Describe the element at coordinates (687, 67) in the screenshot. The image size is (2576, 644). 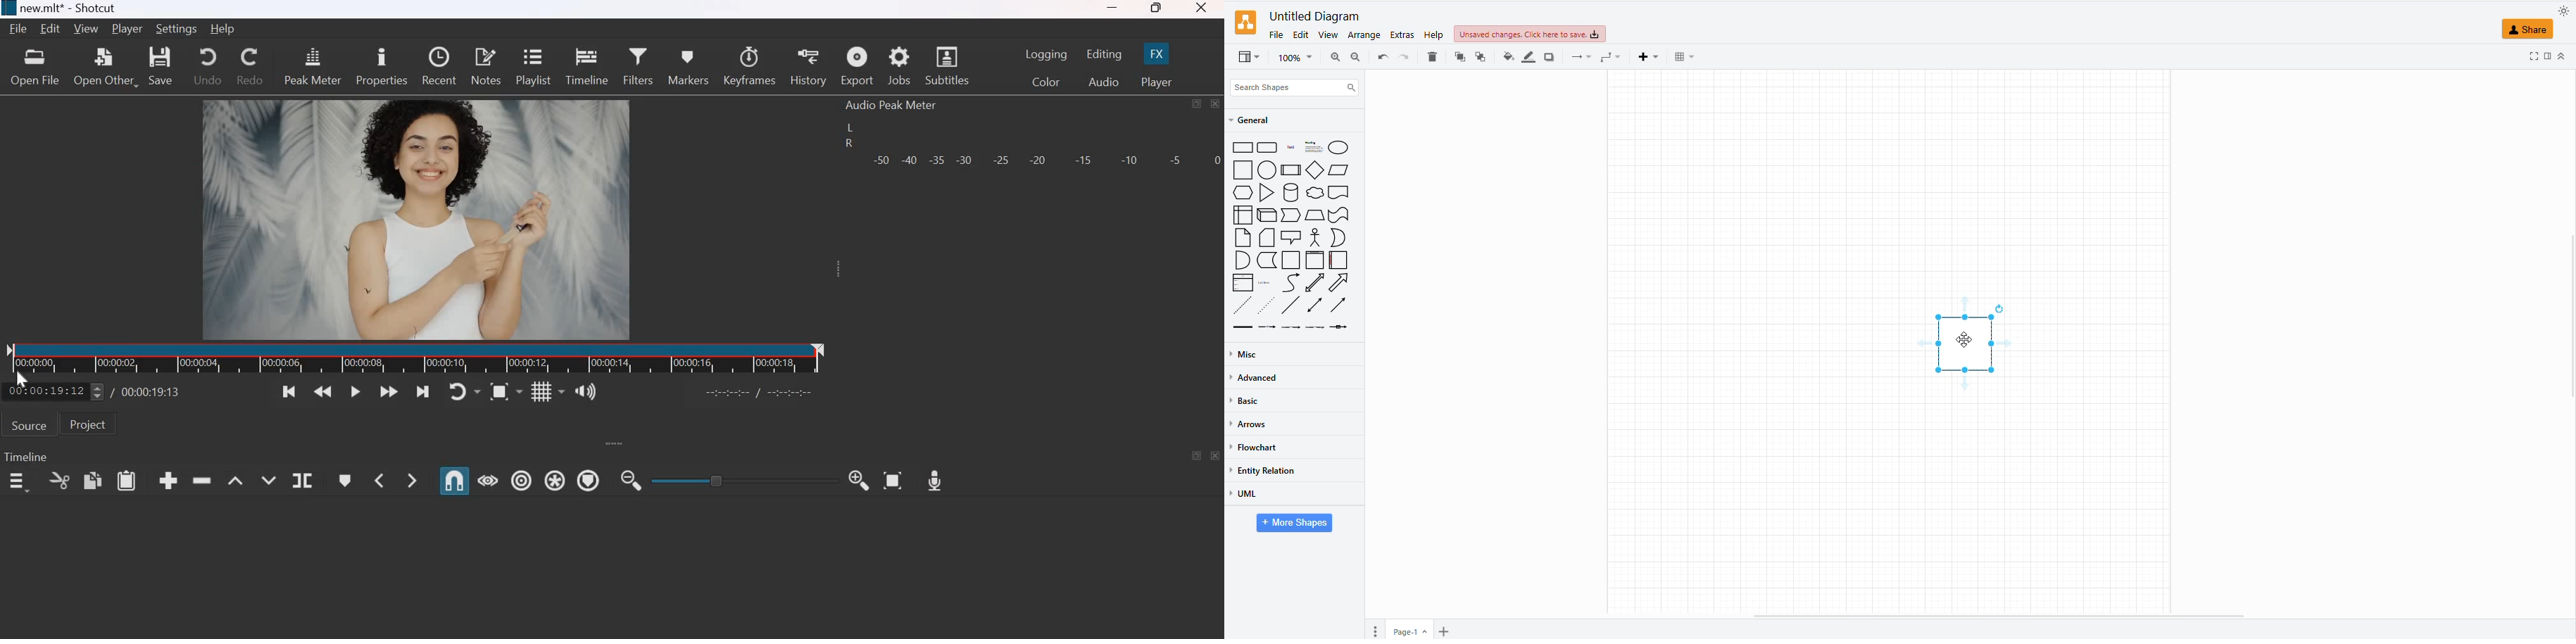
I see `markers` at that location.